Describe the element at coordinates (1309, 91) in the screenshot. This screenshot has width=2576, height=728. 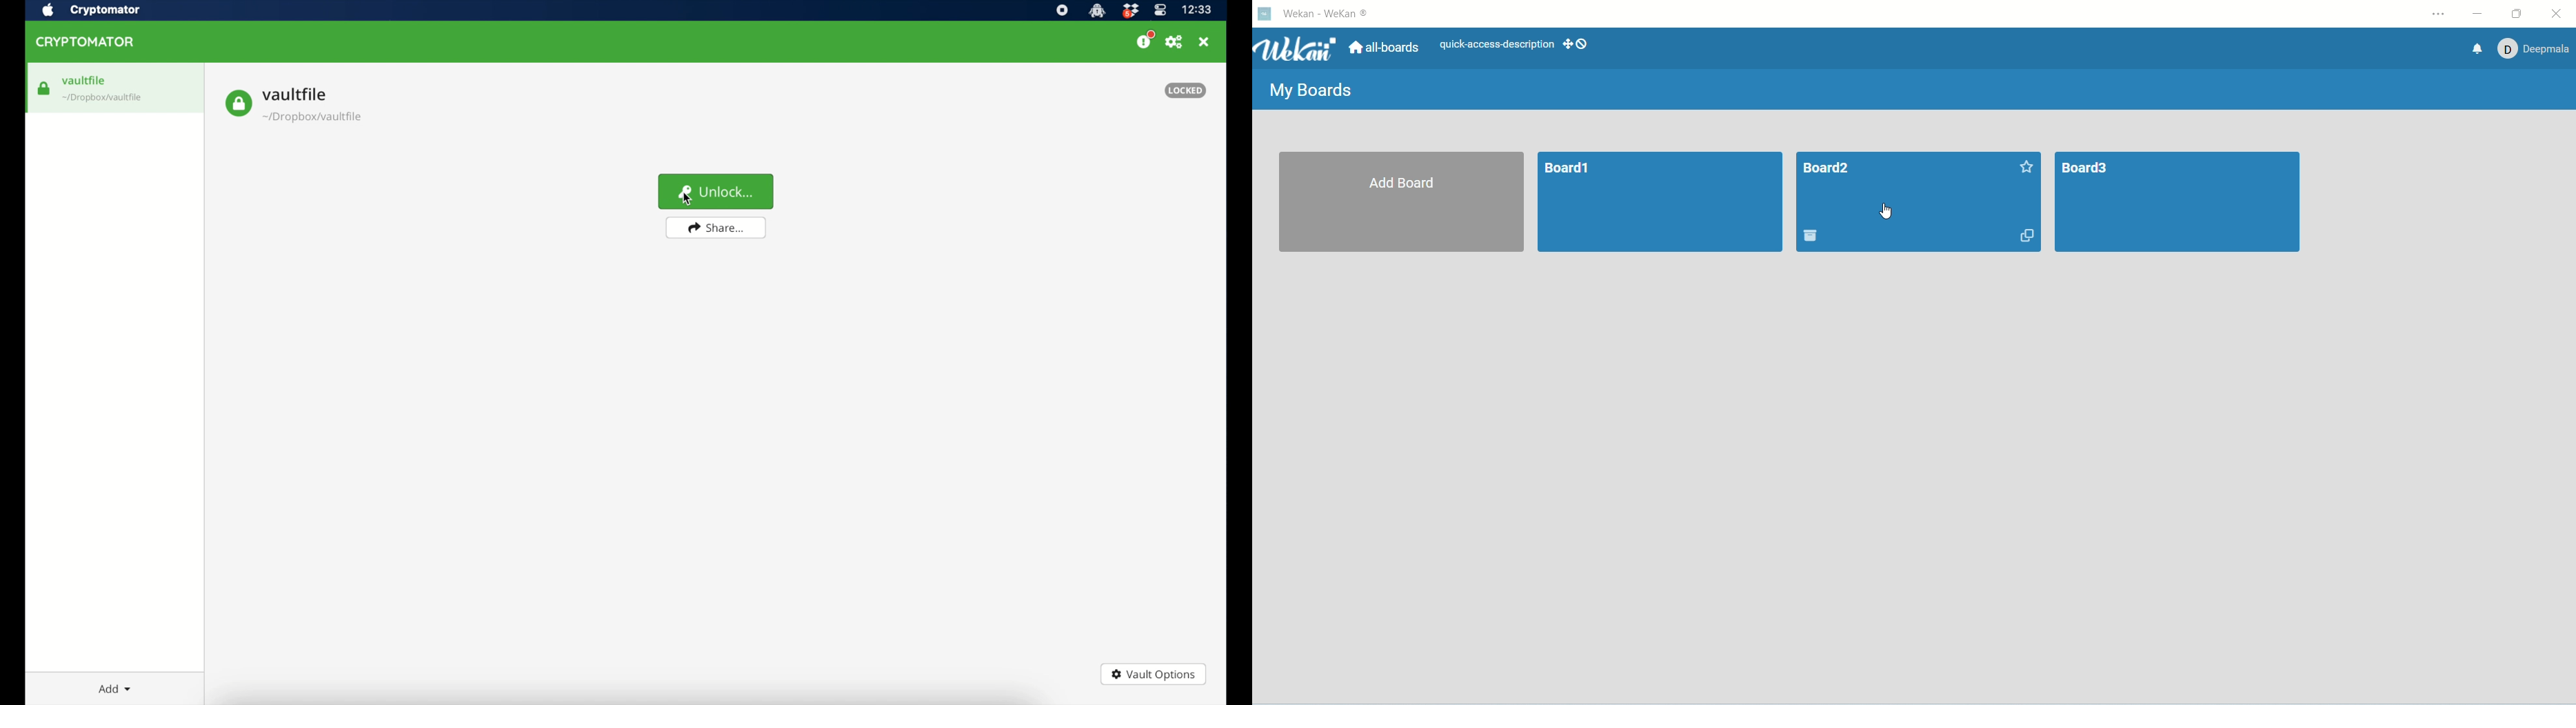
I see `my boards` at that location.